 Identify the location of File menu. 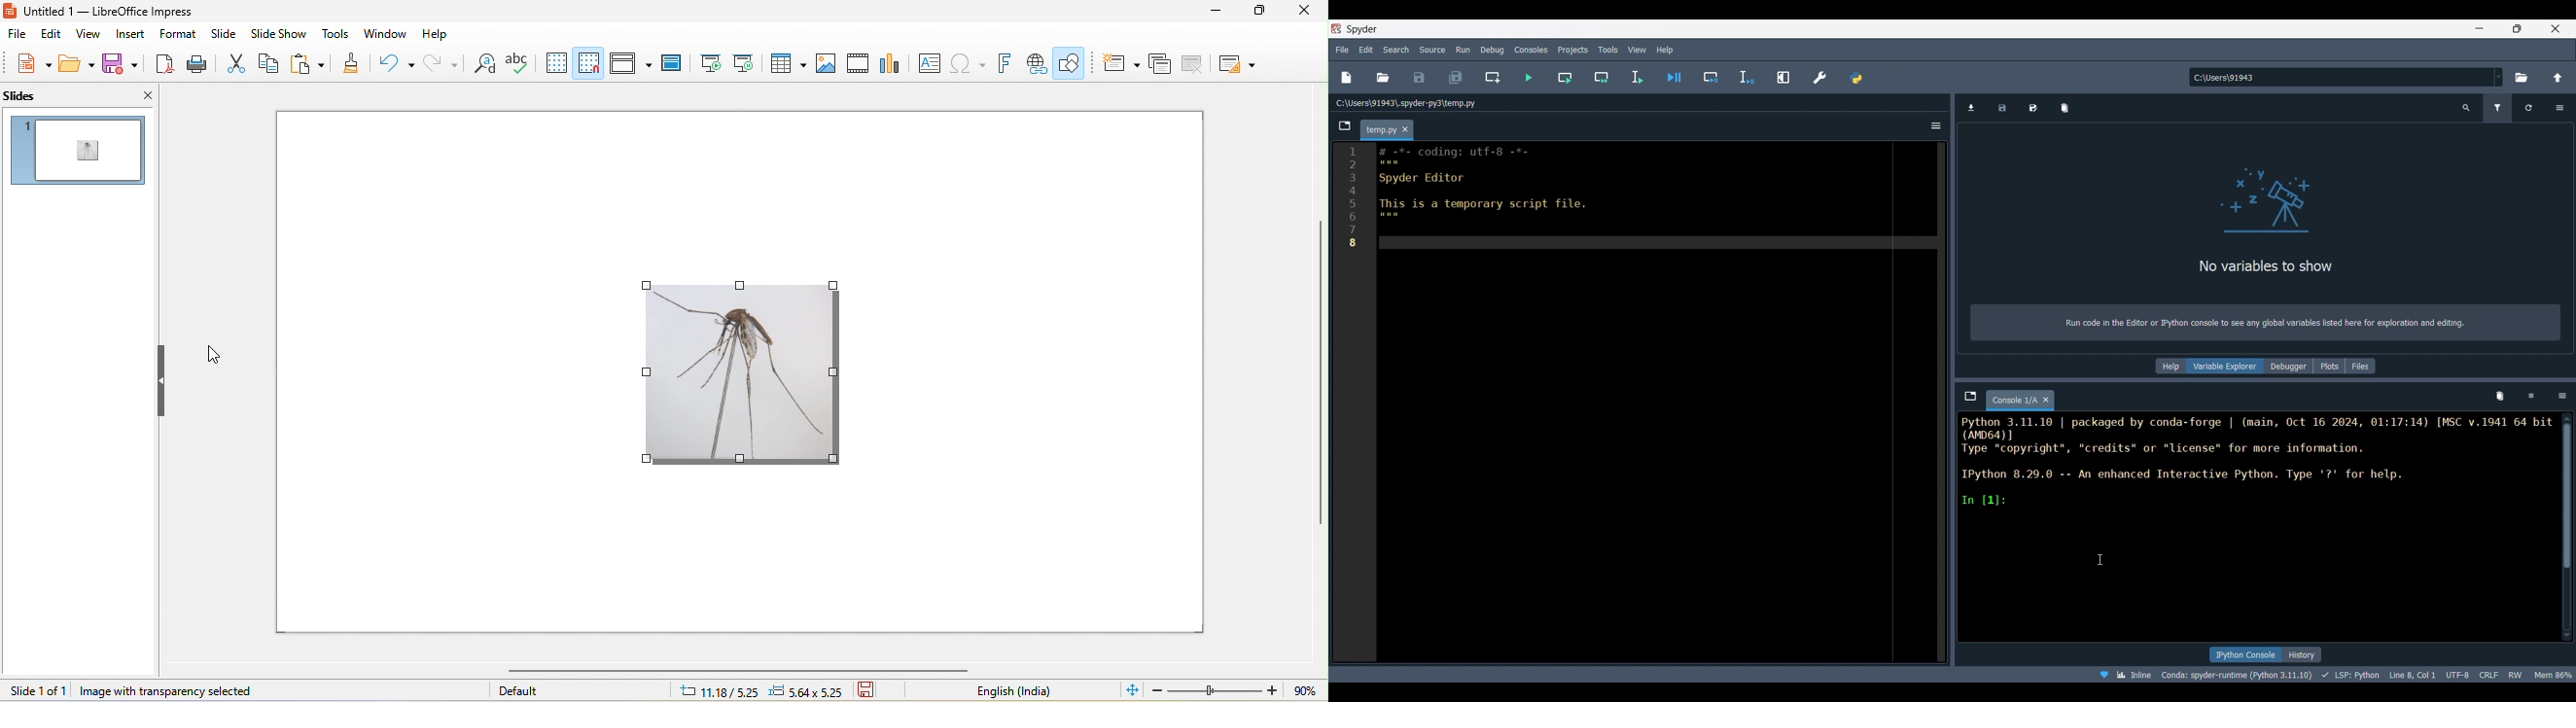
(1342, 47).